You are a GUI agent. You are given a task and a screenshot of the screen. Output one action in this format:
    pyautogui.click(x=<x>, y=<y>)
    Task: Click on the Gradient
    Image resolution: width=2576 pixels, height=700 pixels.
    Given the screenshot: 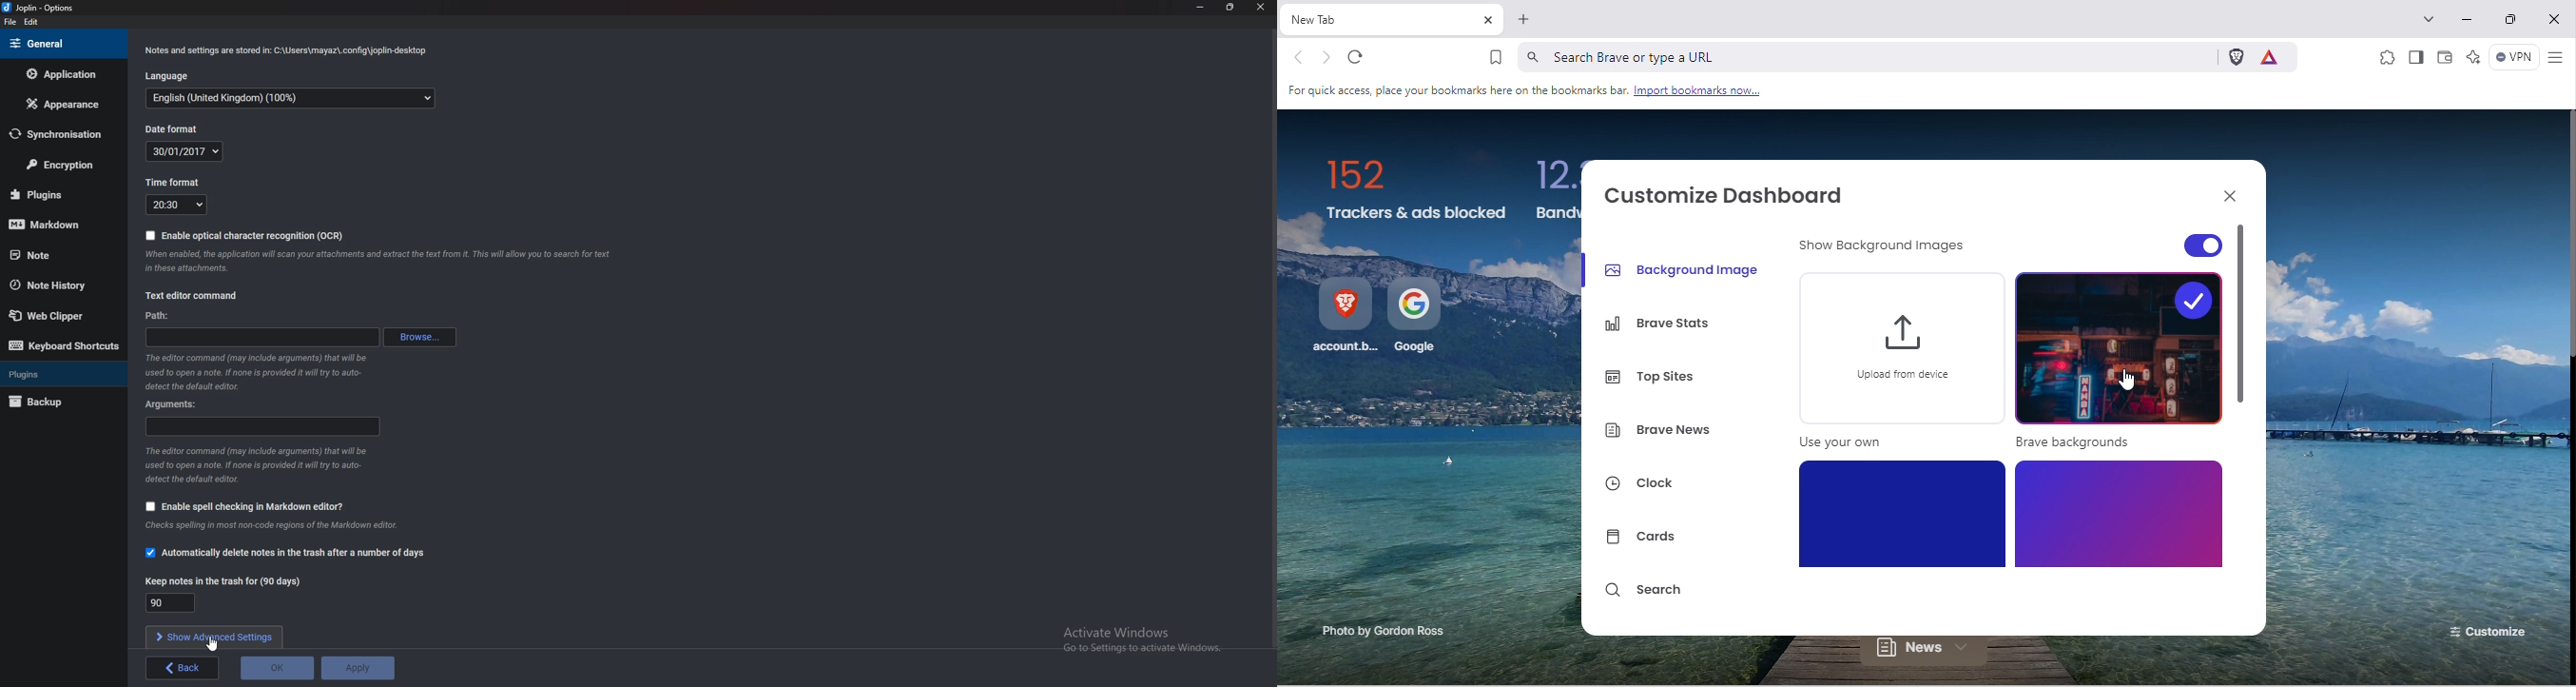 What is the action you would take?
    pyautogui.click(x=1905, y=513)
    